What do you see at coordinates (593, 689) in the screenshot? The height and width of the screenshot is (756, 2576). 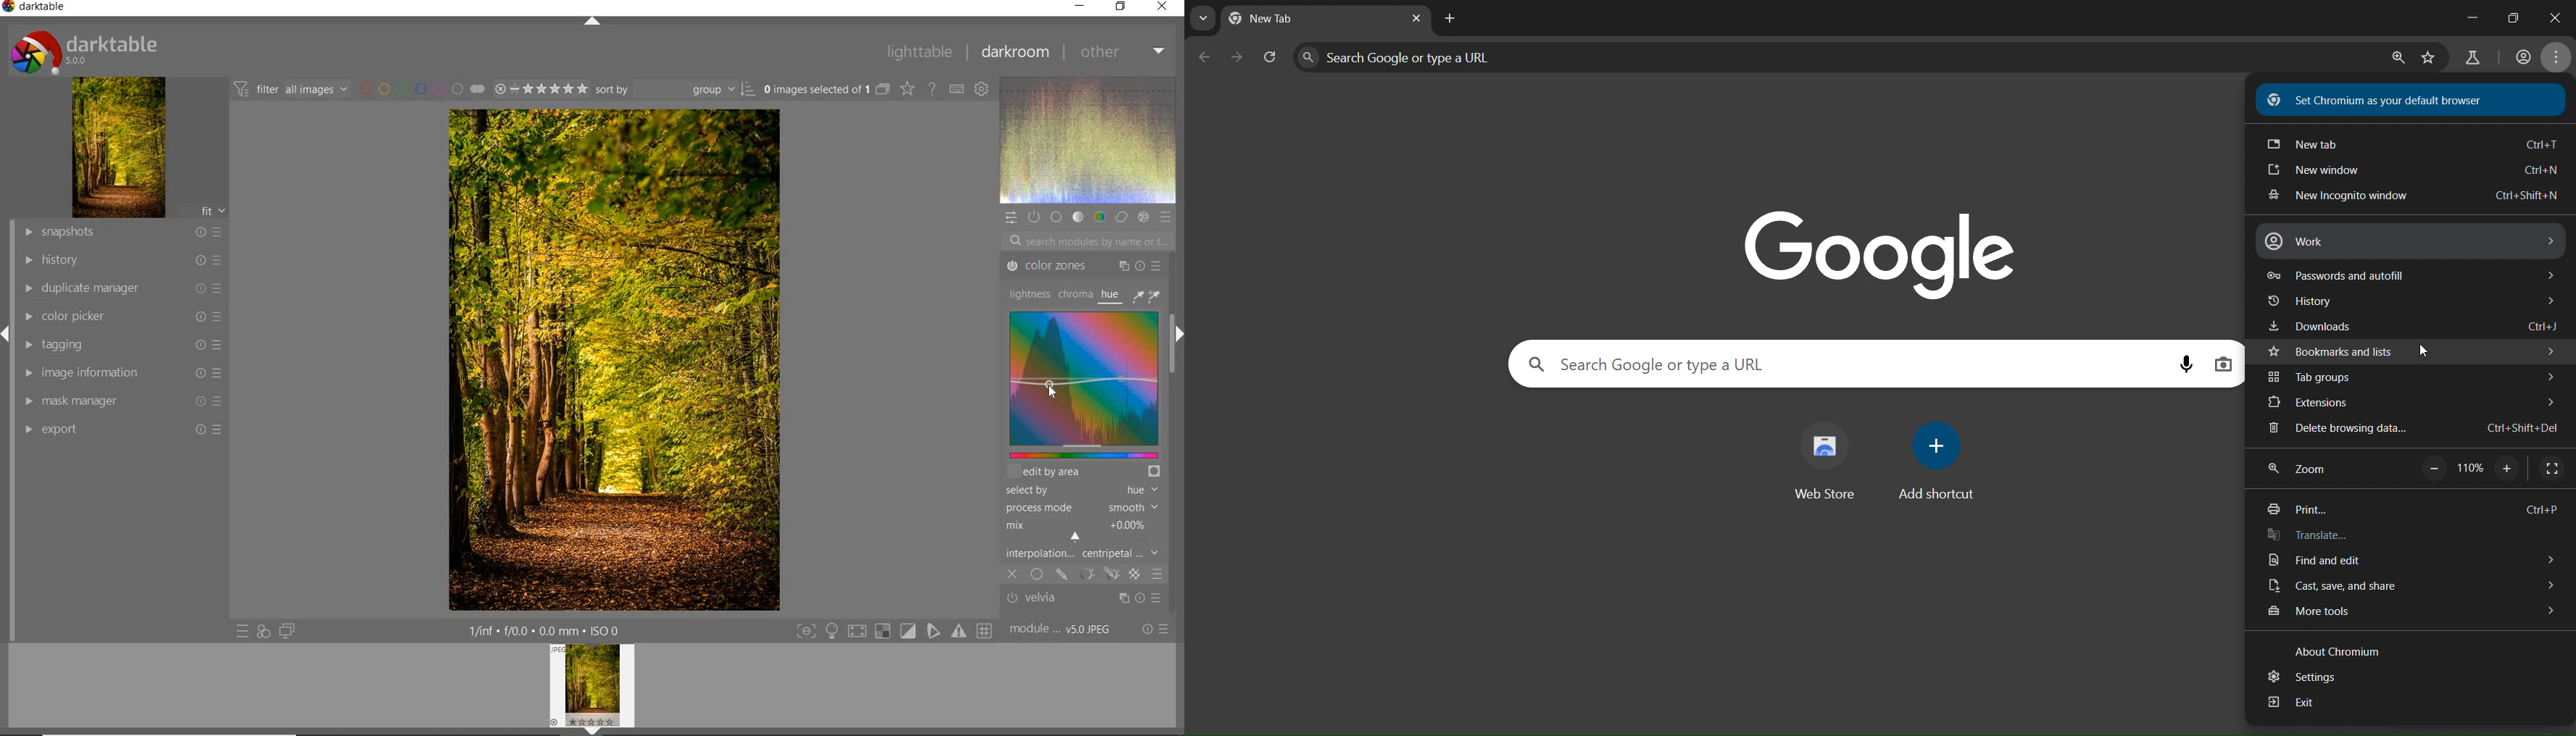 I see `IMAGE PREVIEW` at bounding box center [593, 689].